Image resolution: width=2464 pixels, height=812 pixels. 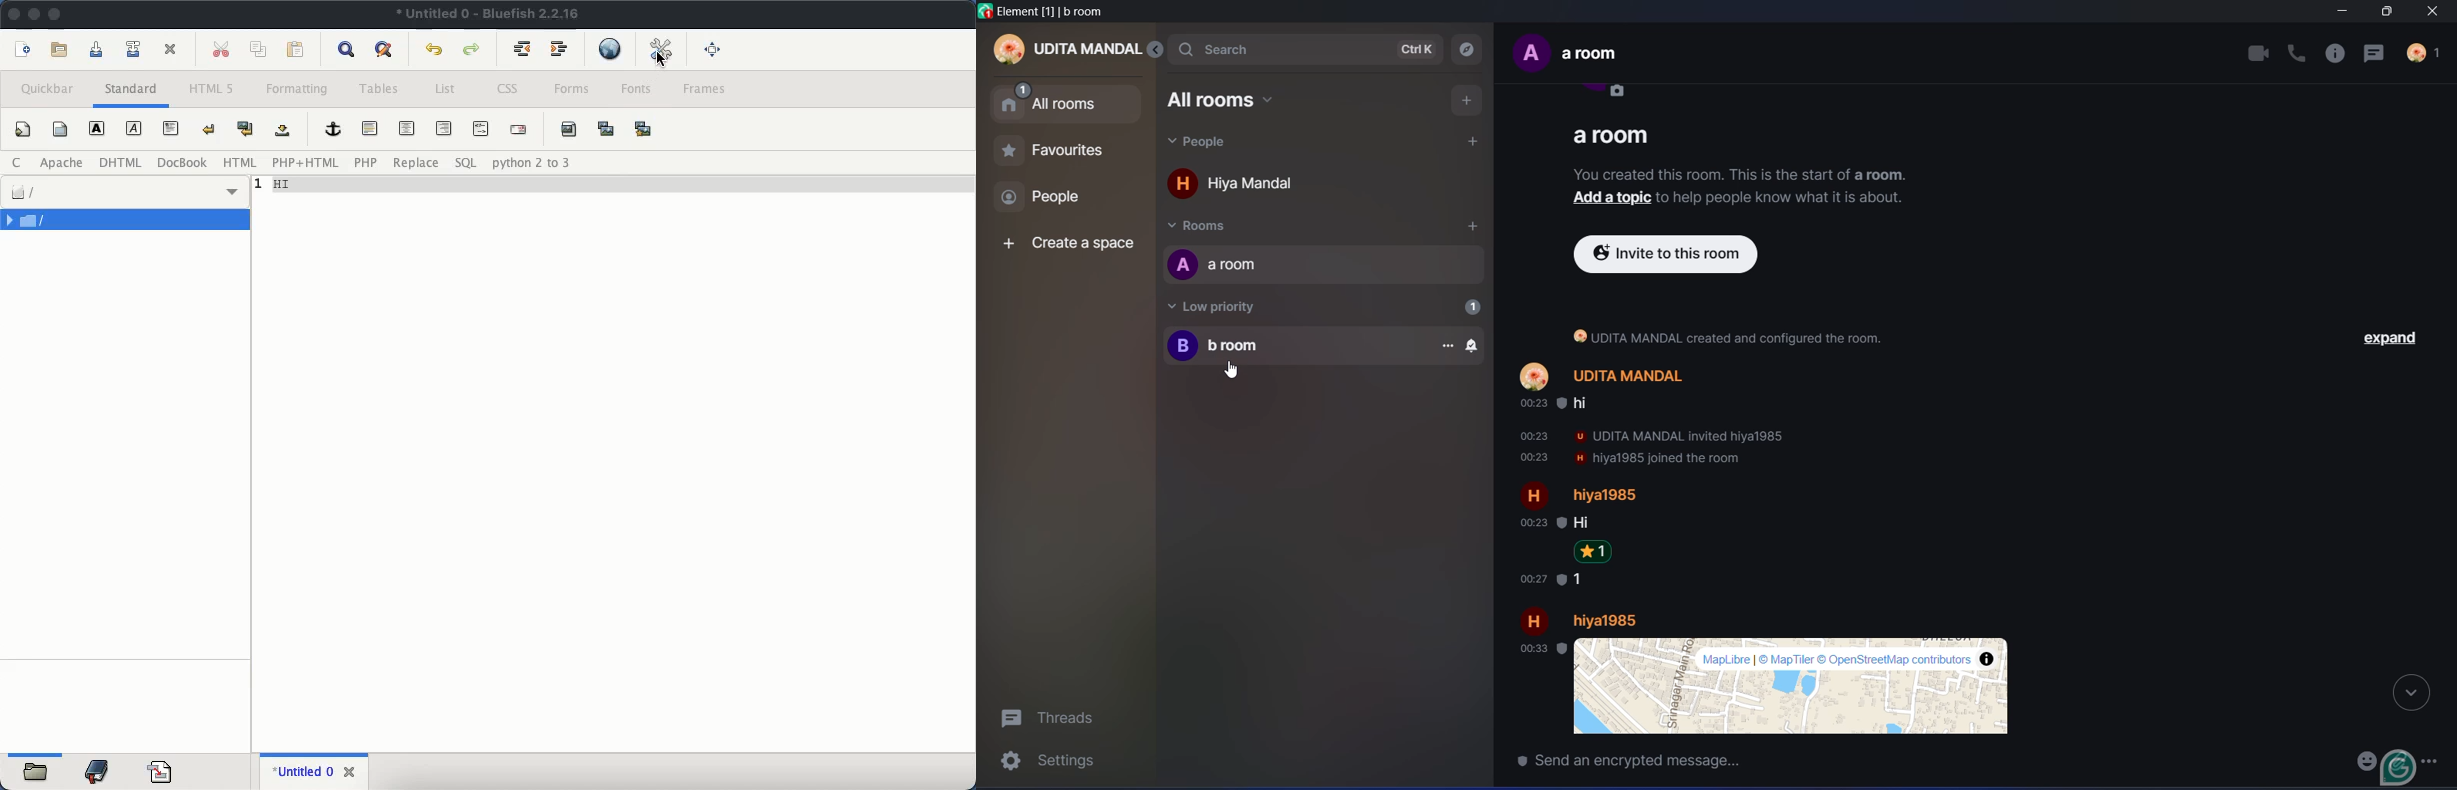 What do you see at coordinates (210, 128) in the screenshot?
I see `break` at bounding box center [210, 128].